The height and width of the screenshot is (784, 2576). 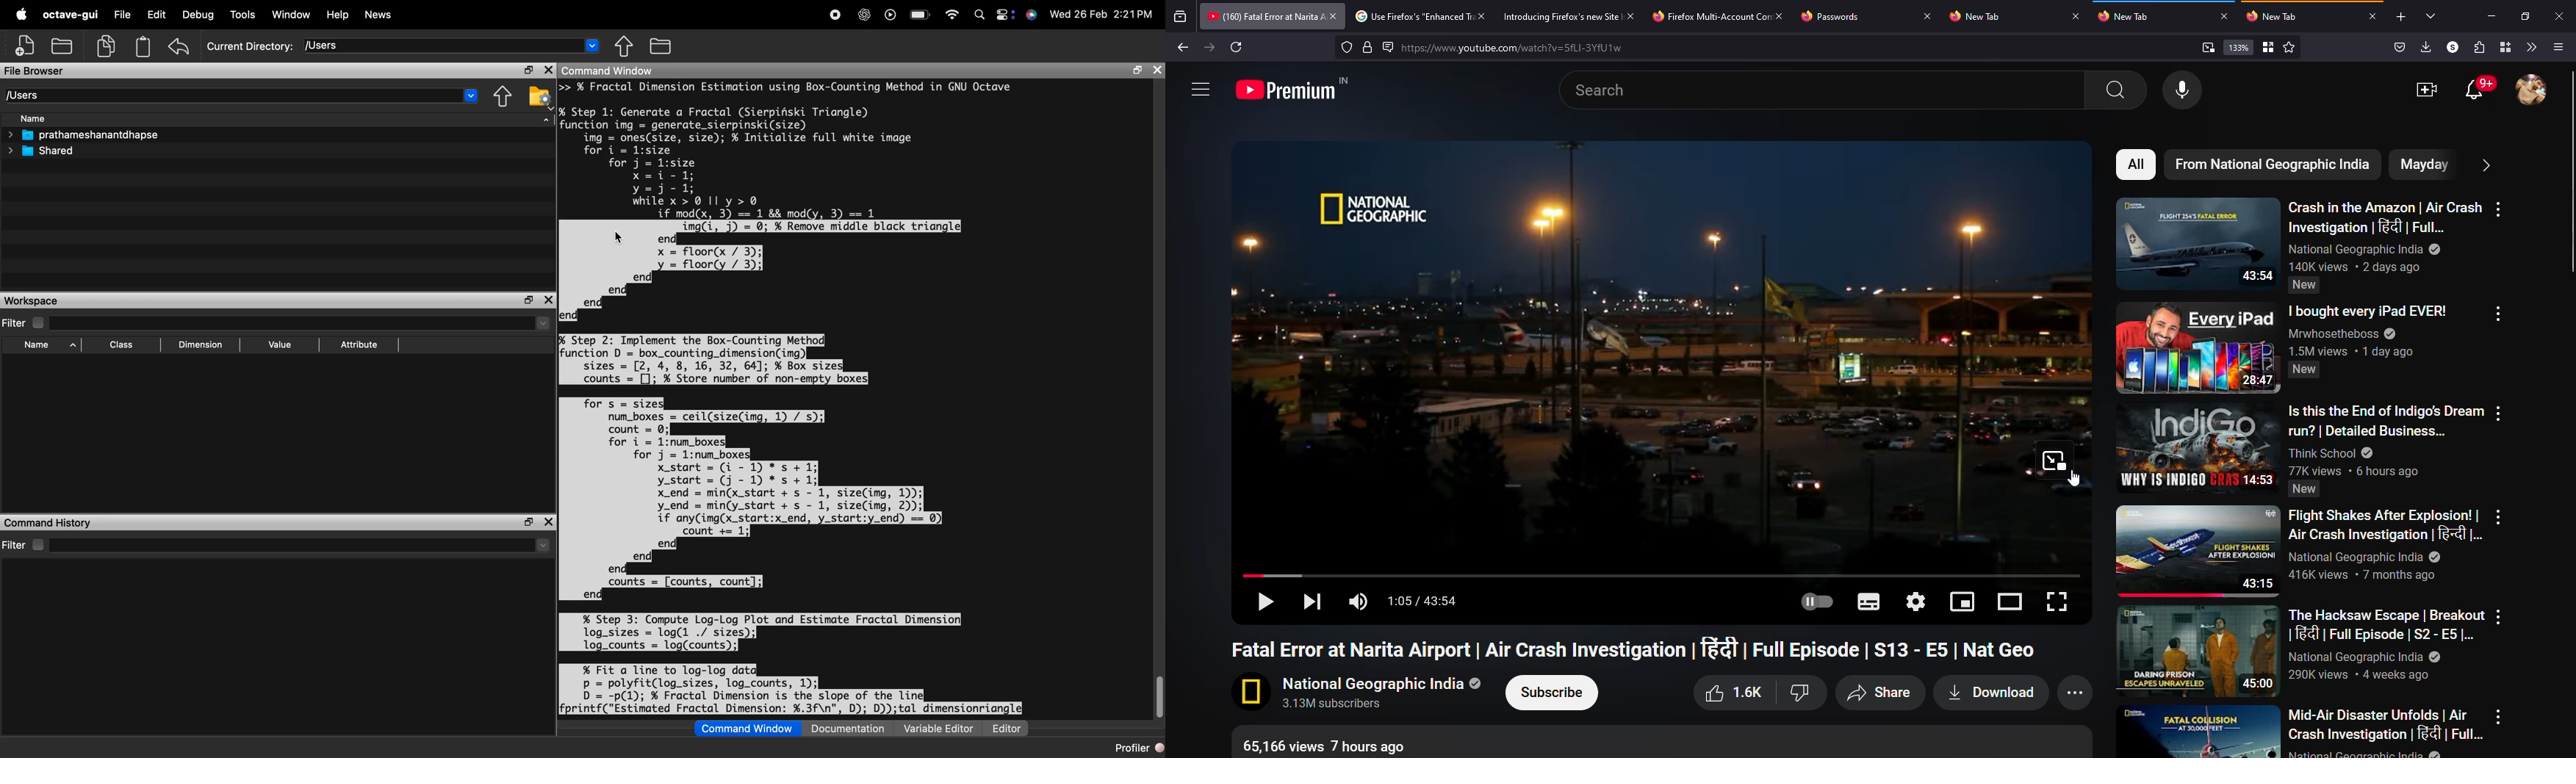 I want to click on copy, so click(x=107, y=49).